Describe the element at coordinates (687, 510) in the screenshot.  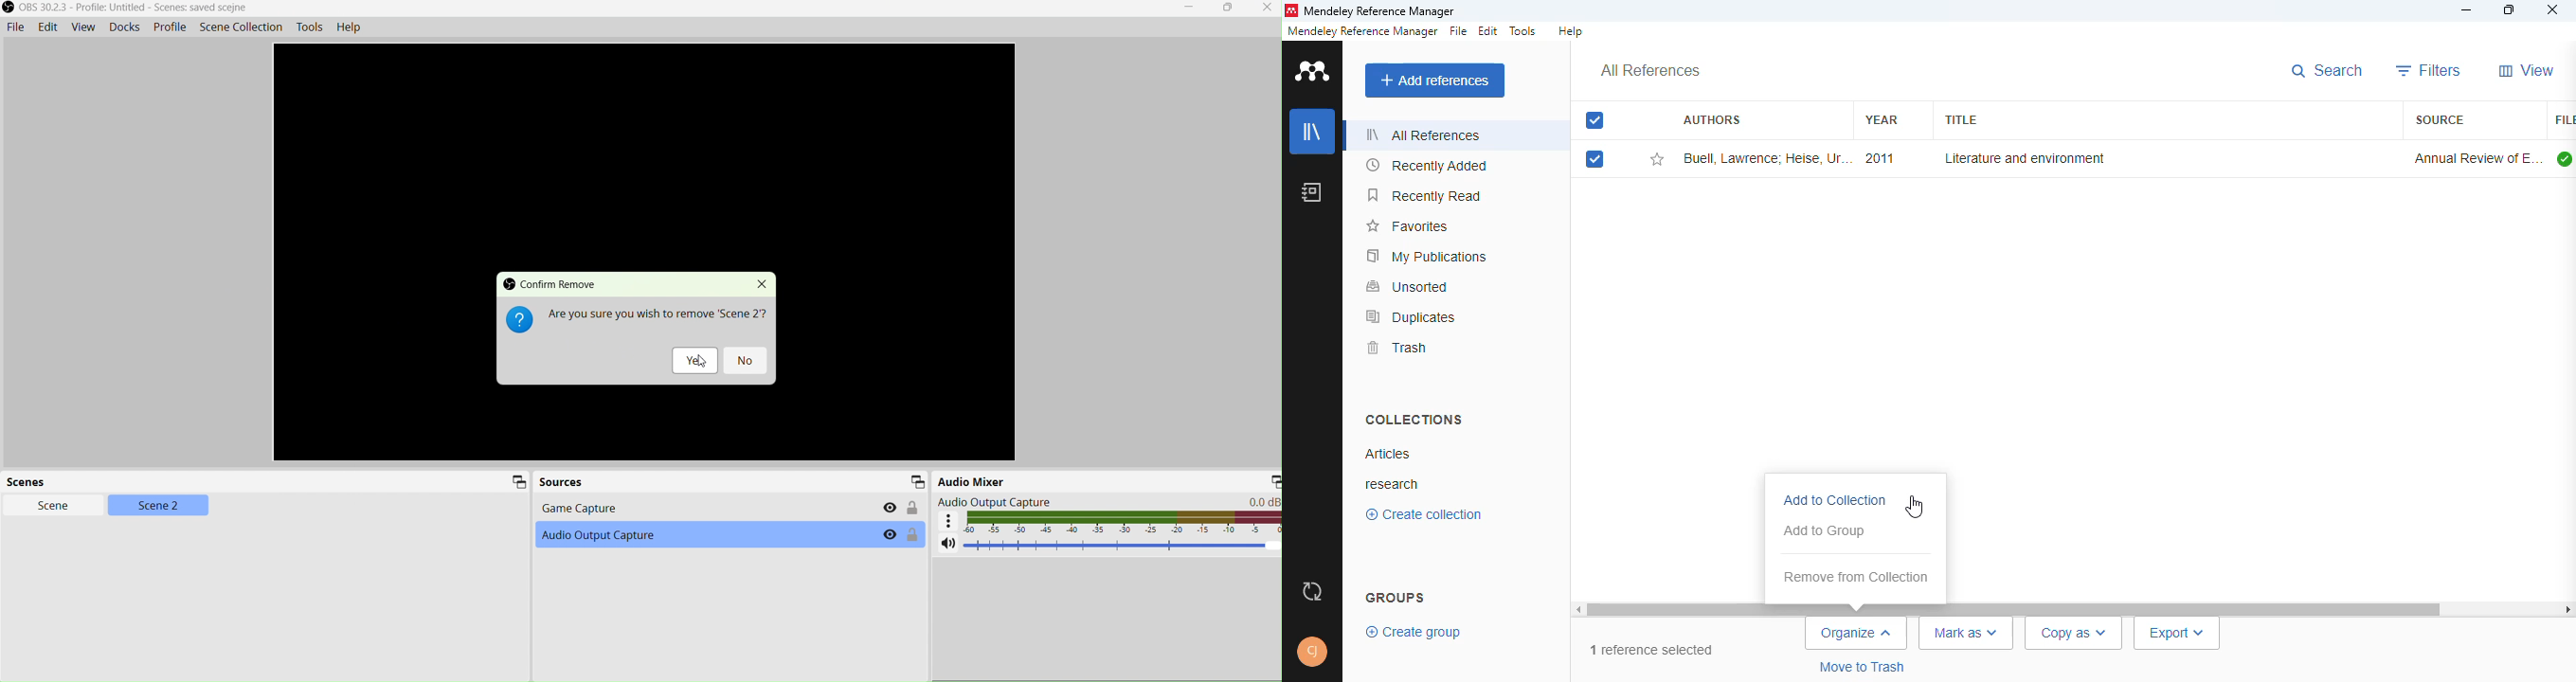
I see `Game Capture` at that location.